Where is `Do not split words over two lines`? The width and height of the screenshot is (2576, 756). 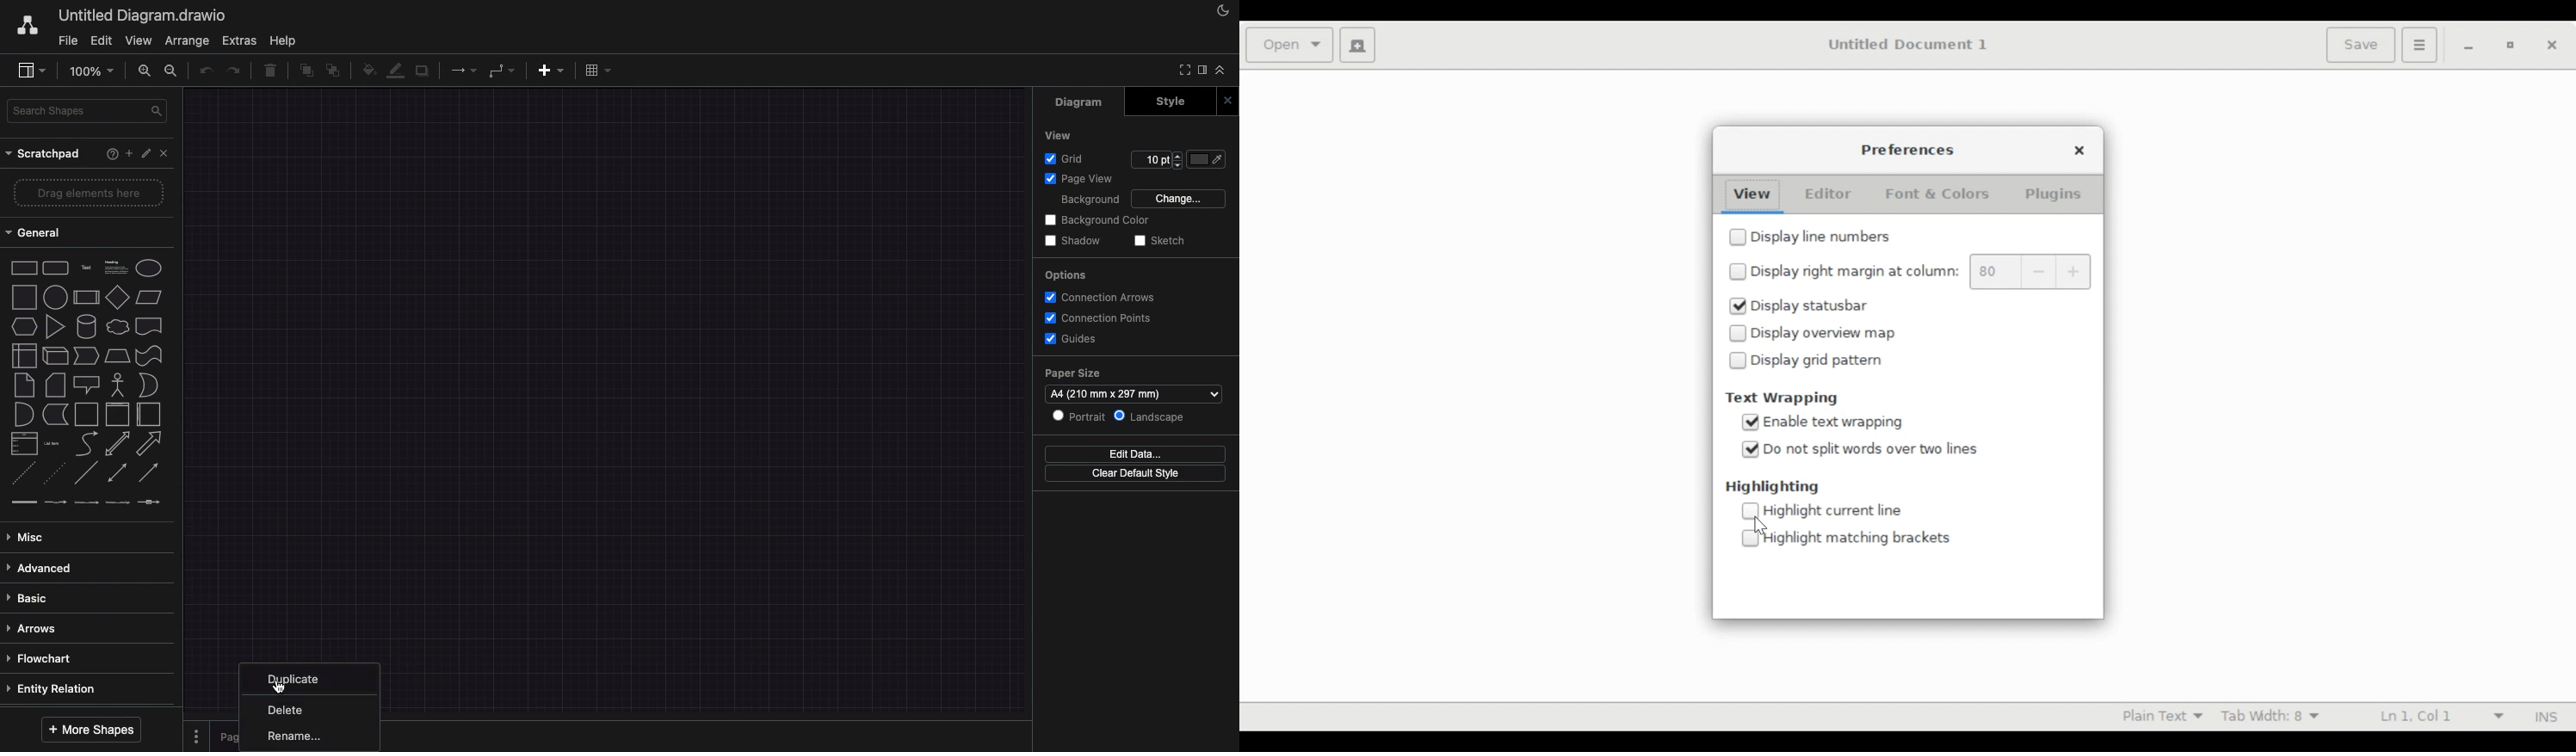
Do not split words over two lines is located at coordinates (1872, 448).